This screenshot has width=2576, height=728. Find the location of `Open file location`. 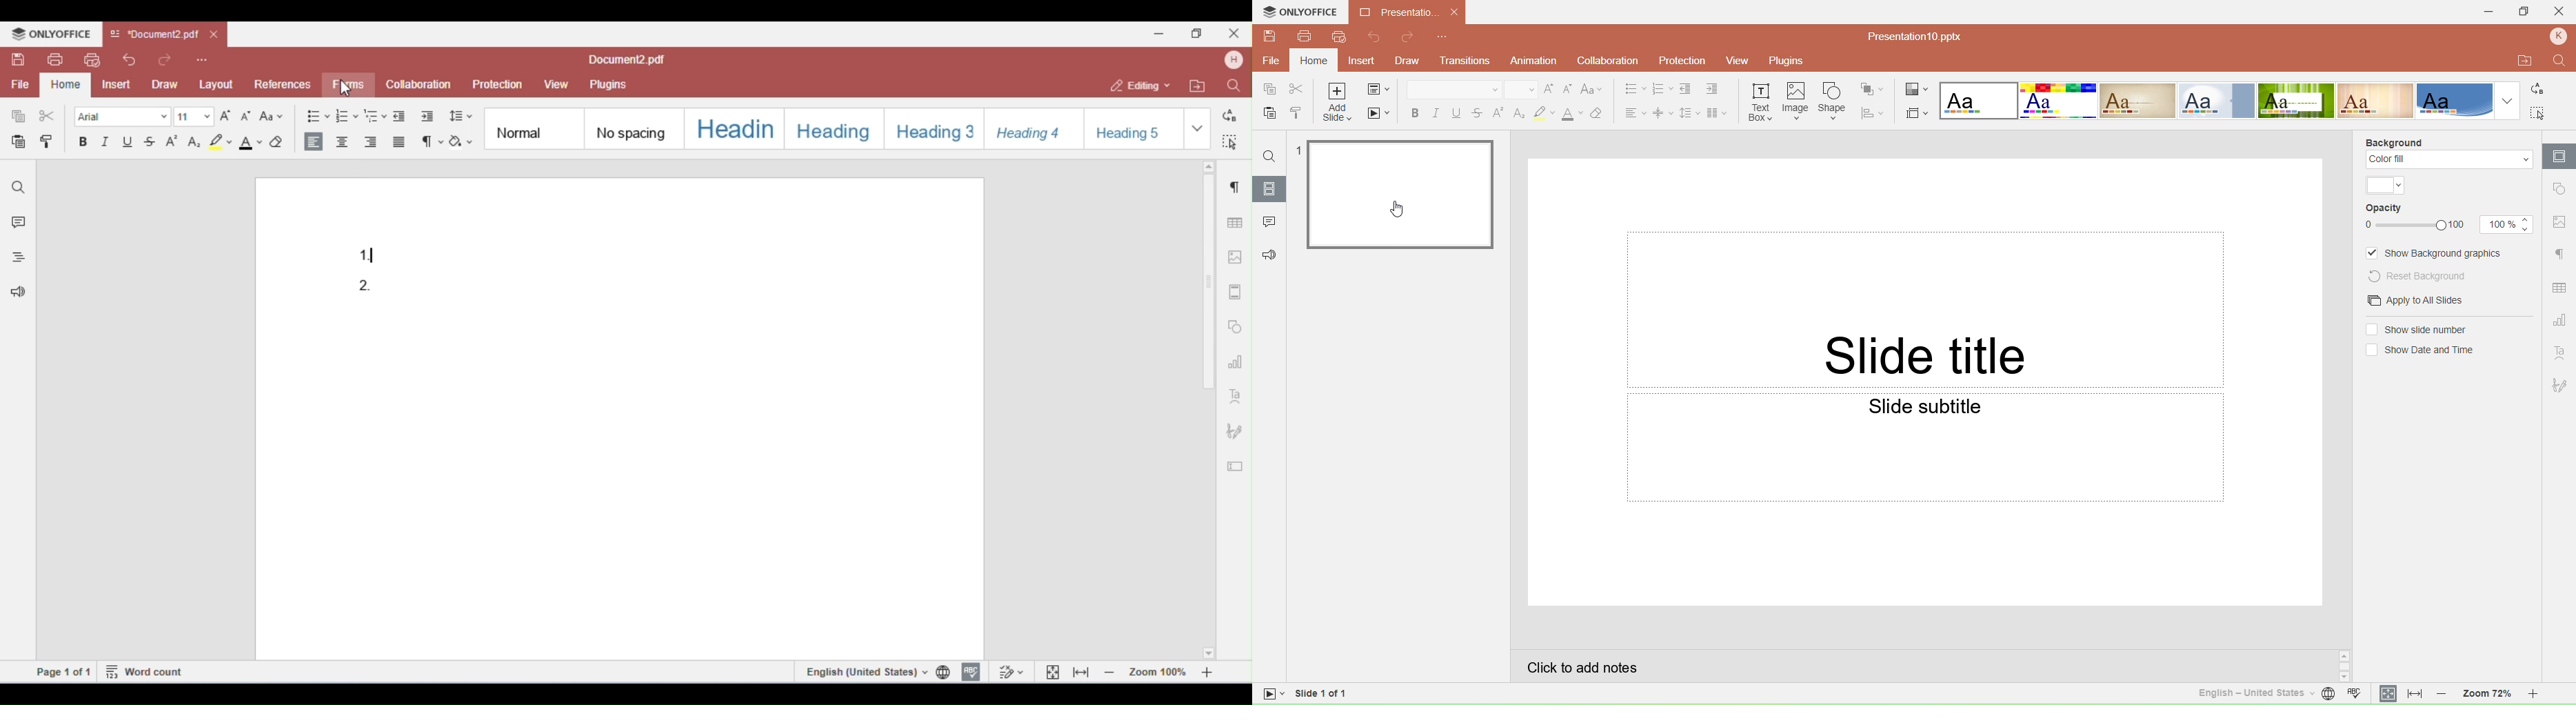

Open file location is located at coordinates (2520, 60).